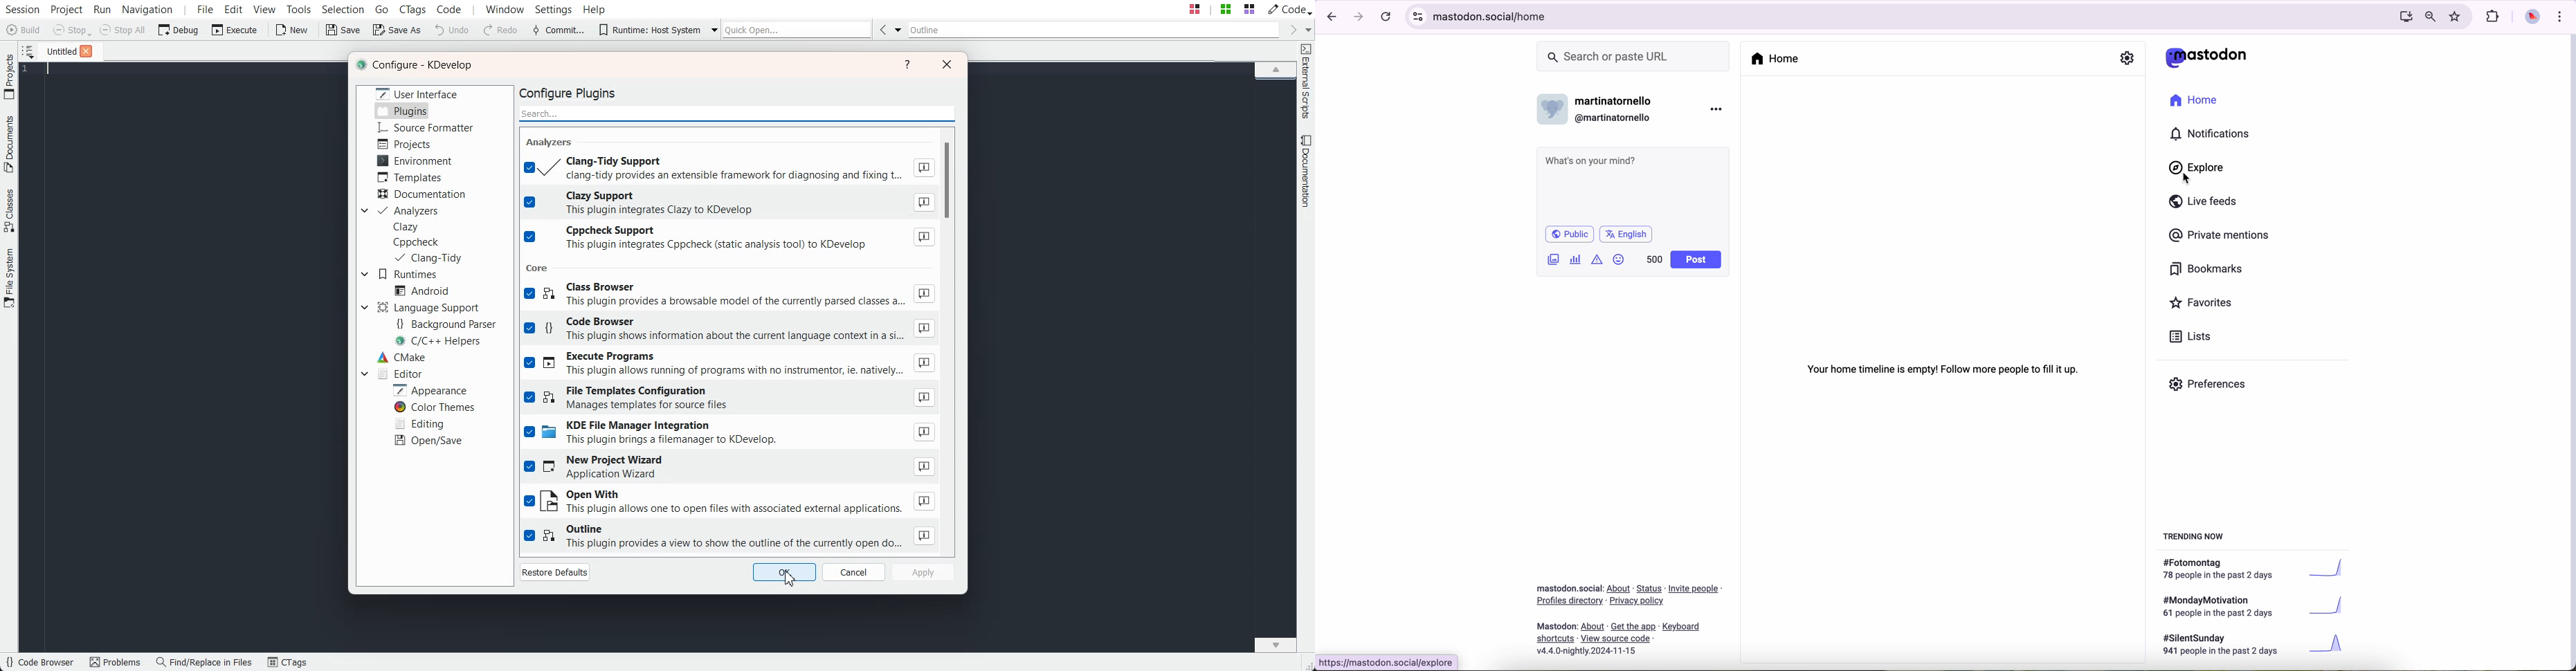  Describe the element at coordinates (1945, 369) in the screenshot. I see `your home is empty` at that location.